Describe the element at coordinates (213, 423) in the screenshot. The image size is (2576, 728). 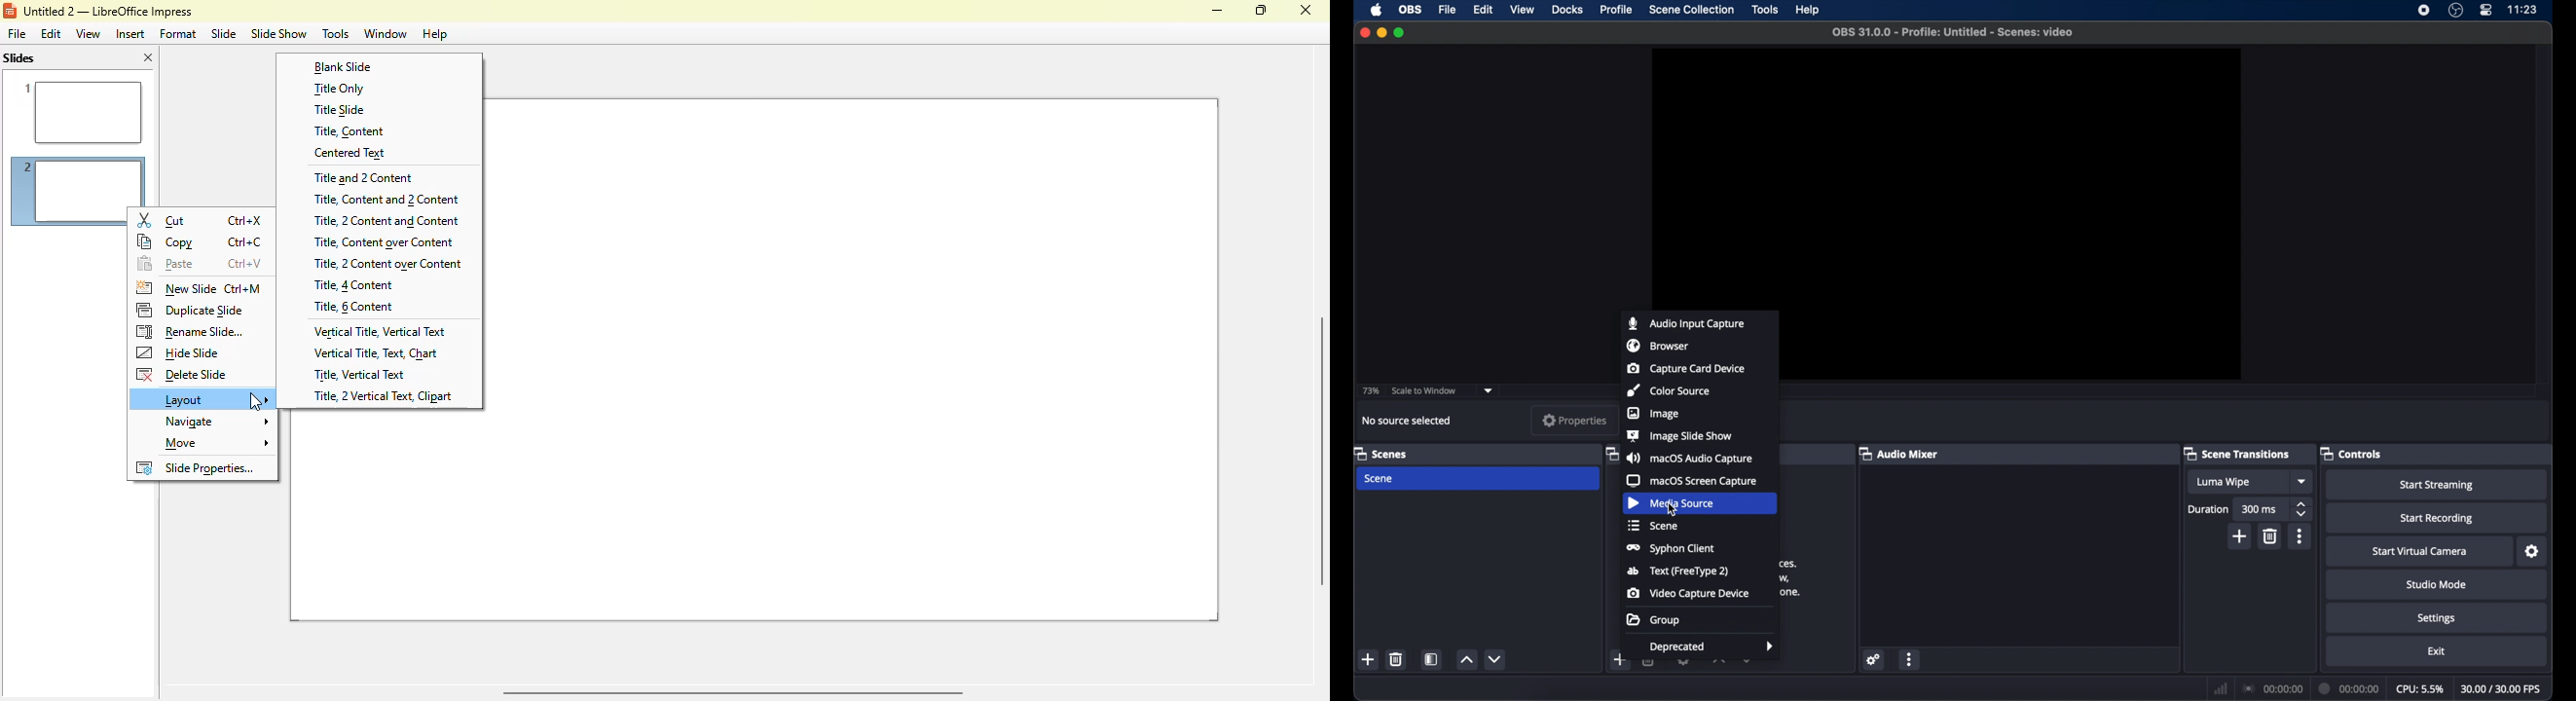
I see `navigate` at that location.